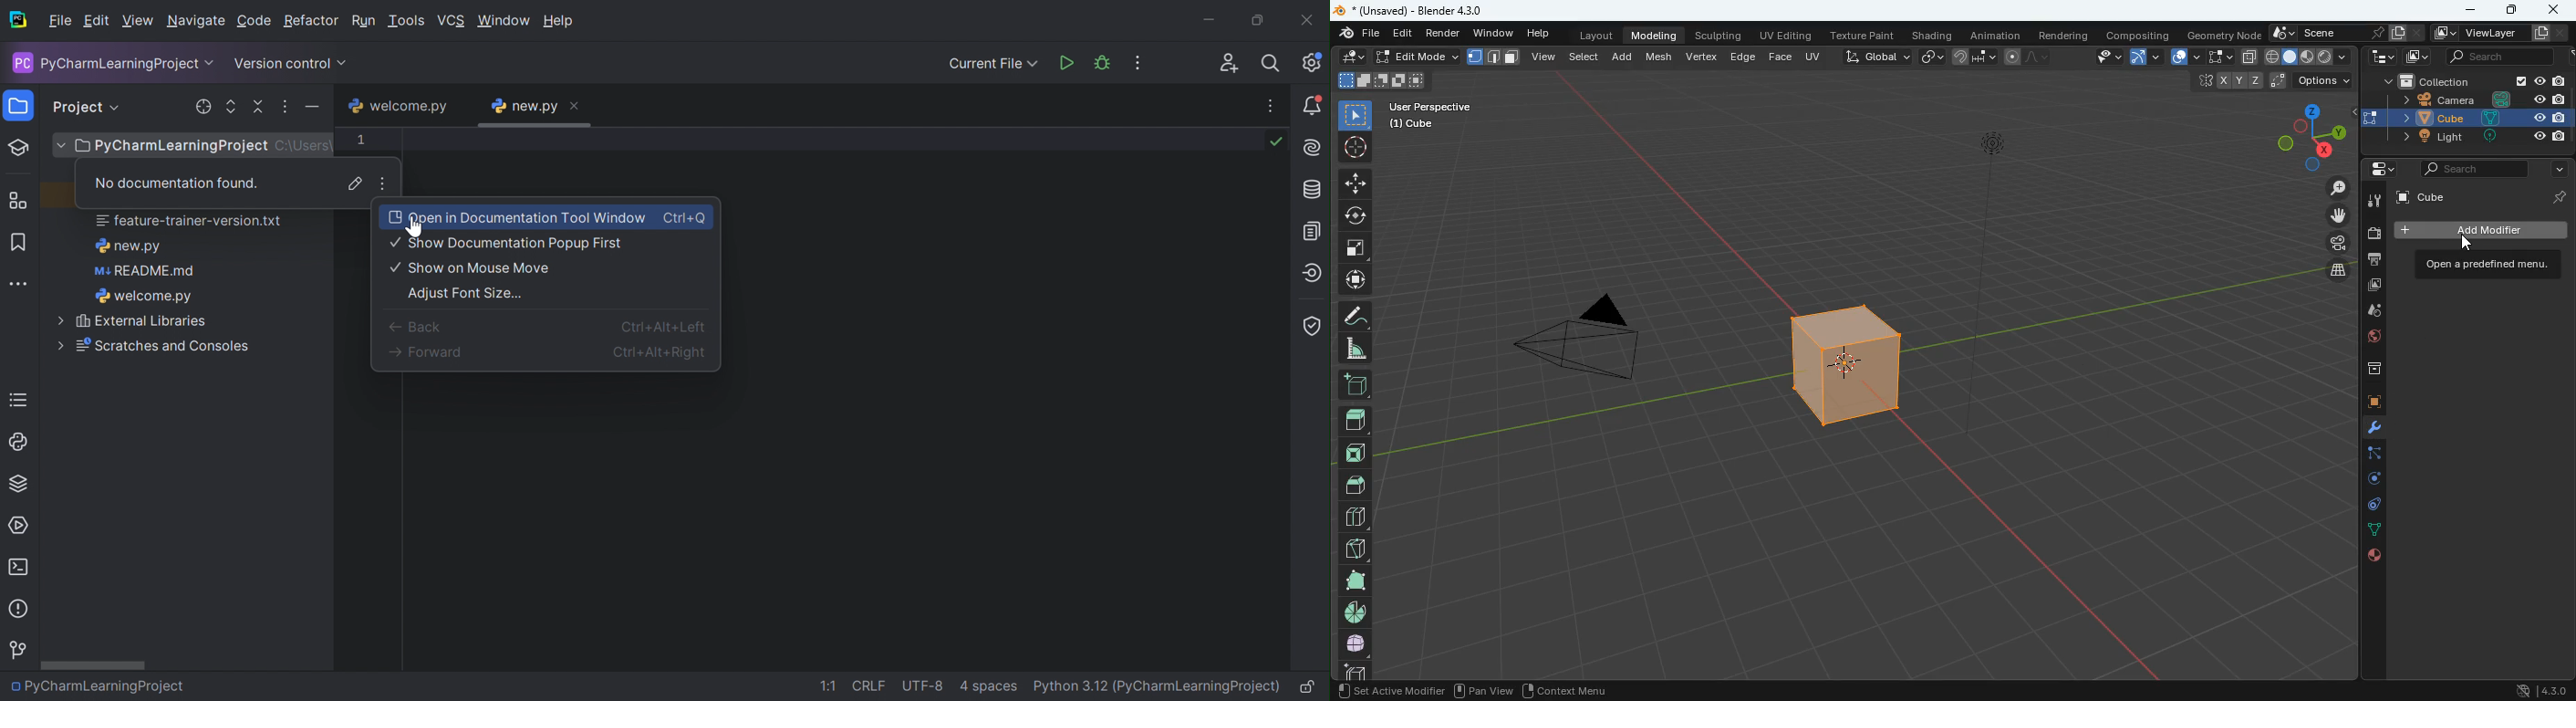  I want to click on coordinates, so click(2270, 82).